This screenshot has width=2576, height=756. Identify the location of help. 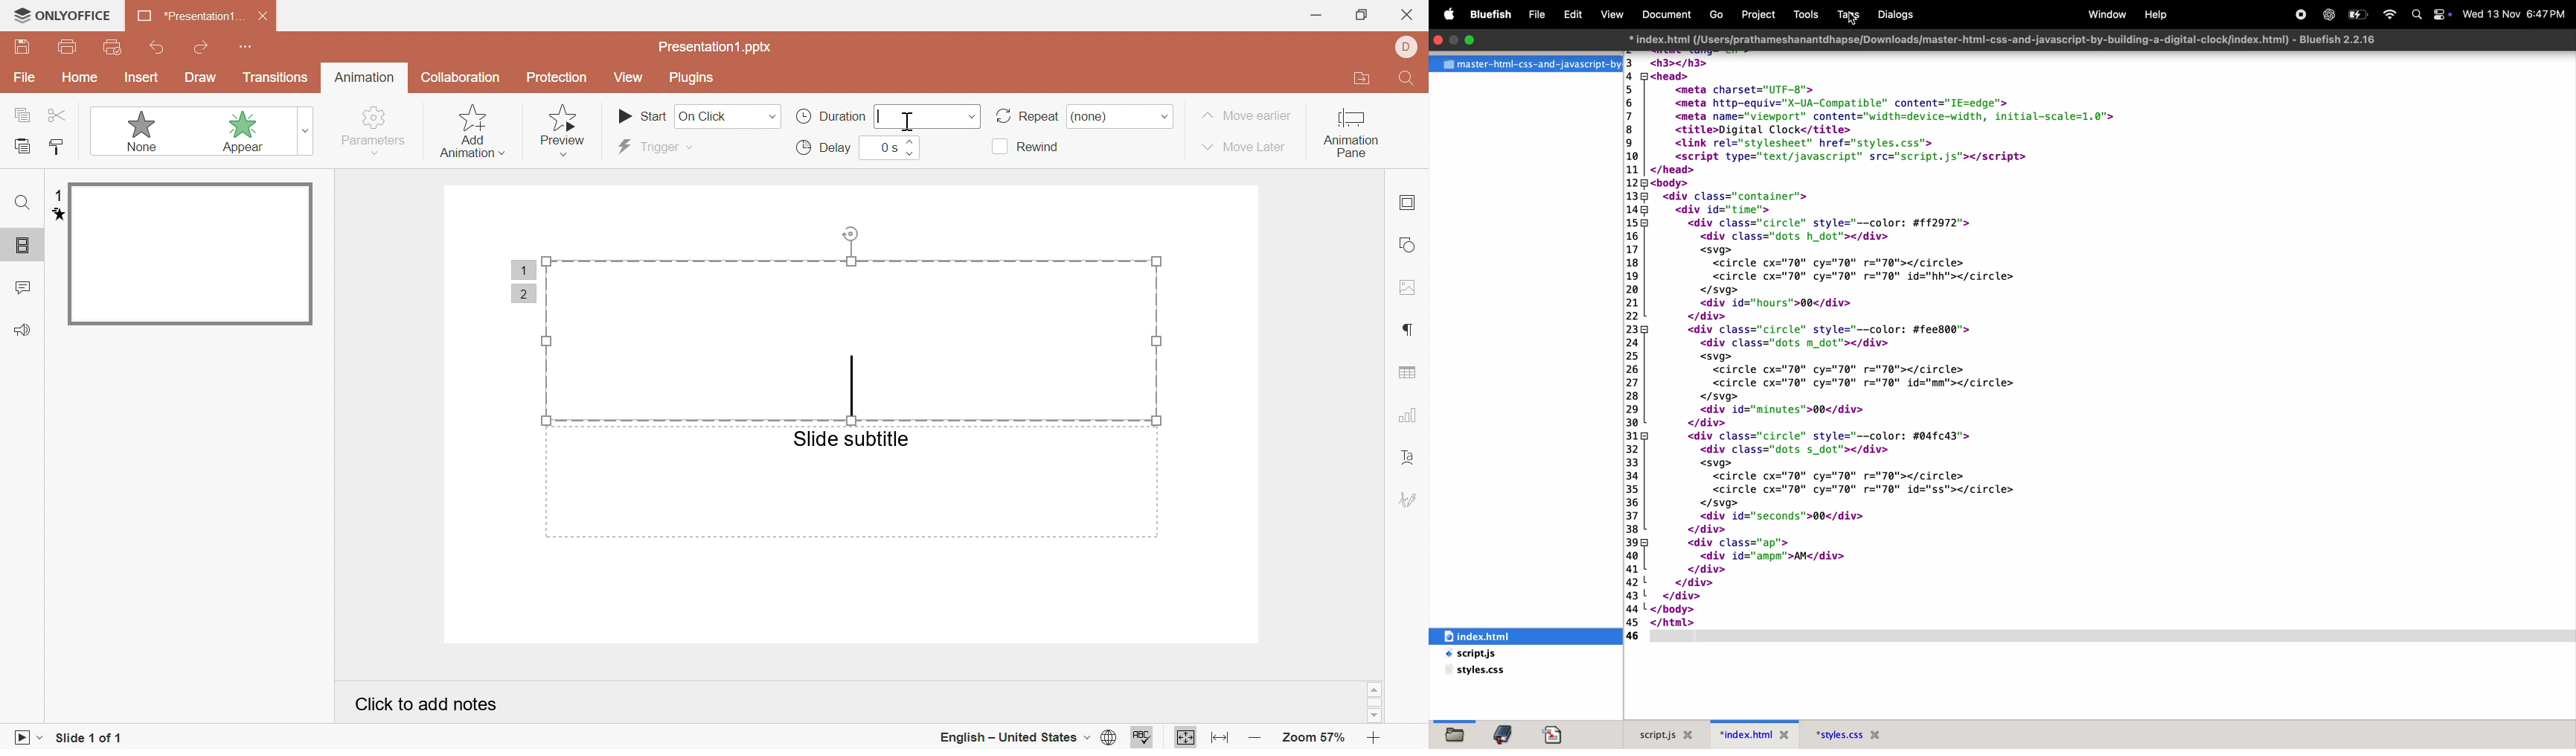
(2157, 16).